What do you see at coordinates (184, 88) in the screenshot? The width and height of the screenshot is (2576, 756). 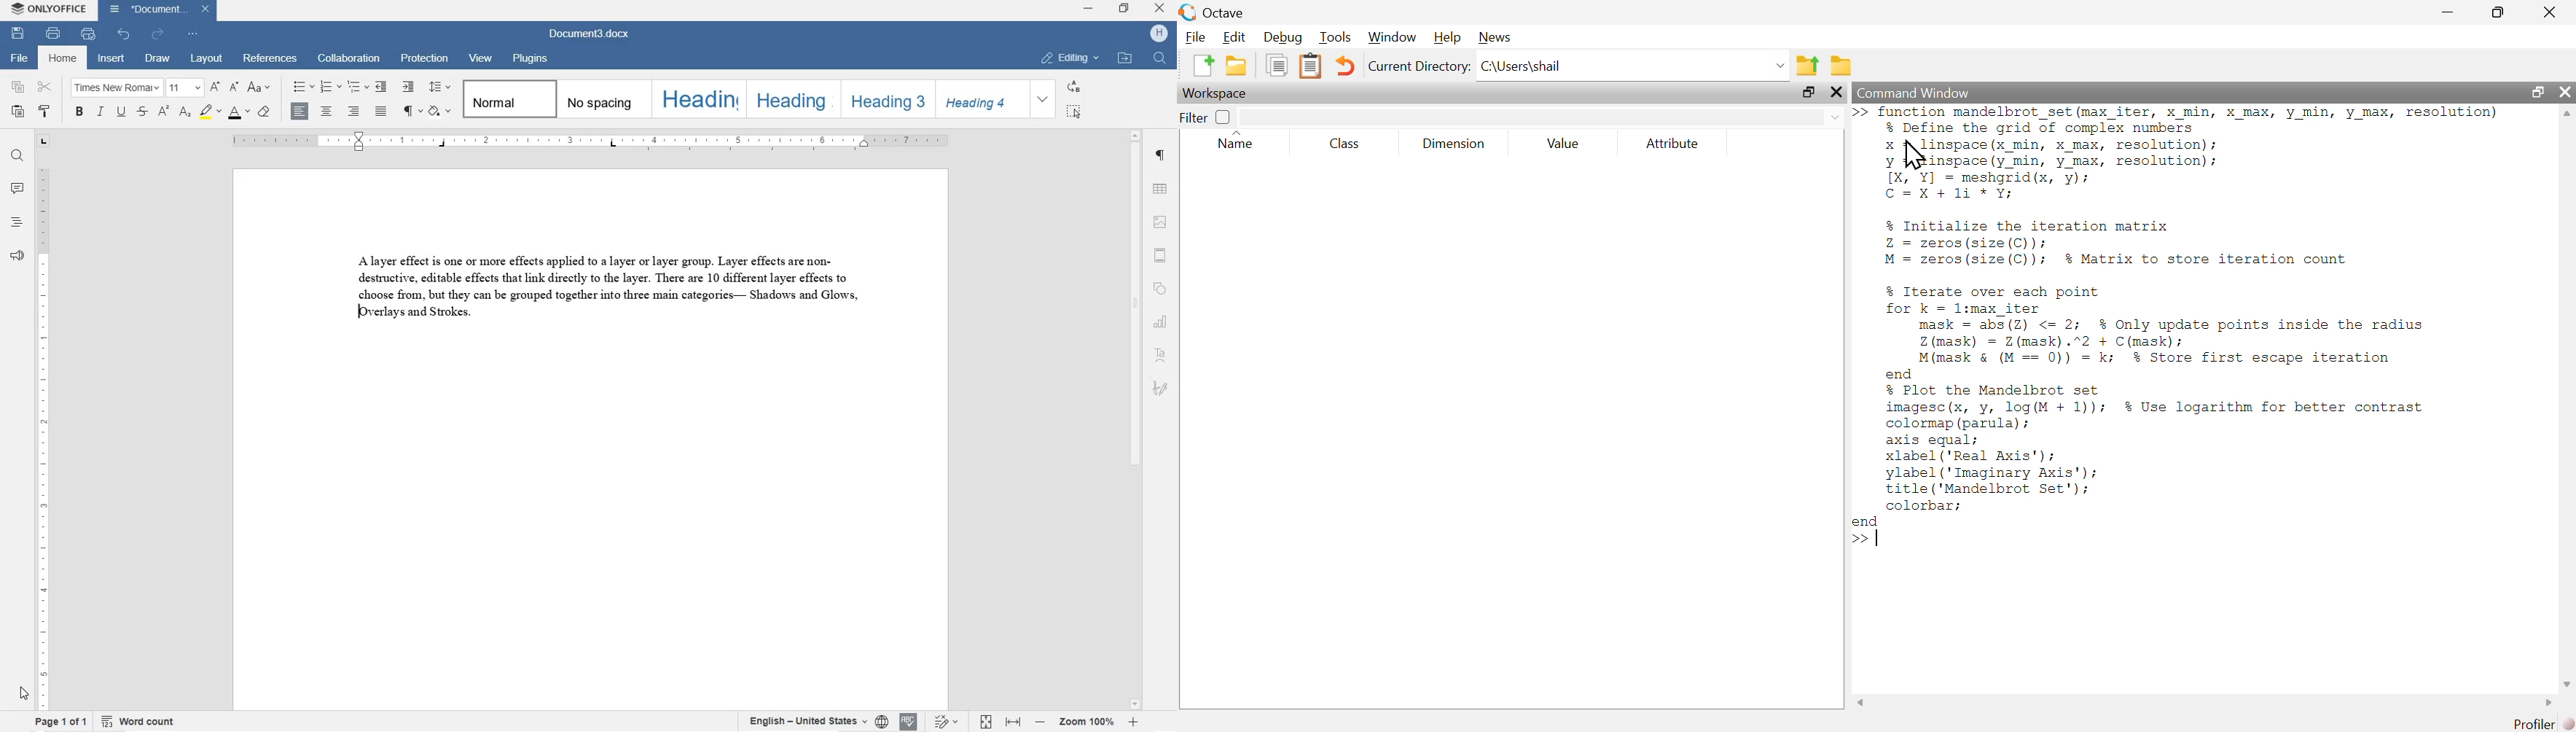 I see `font size` at bounding box center [184, 88].